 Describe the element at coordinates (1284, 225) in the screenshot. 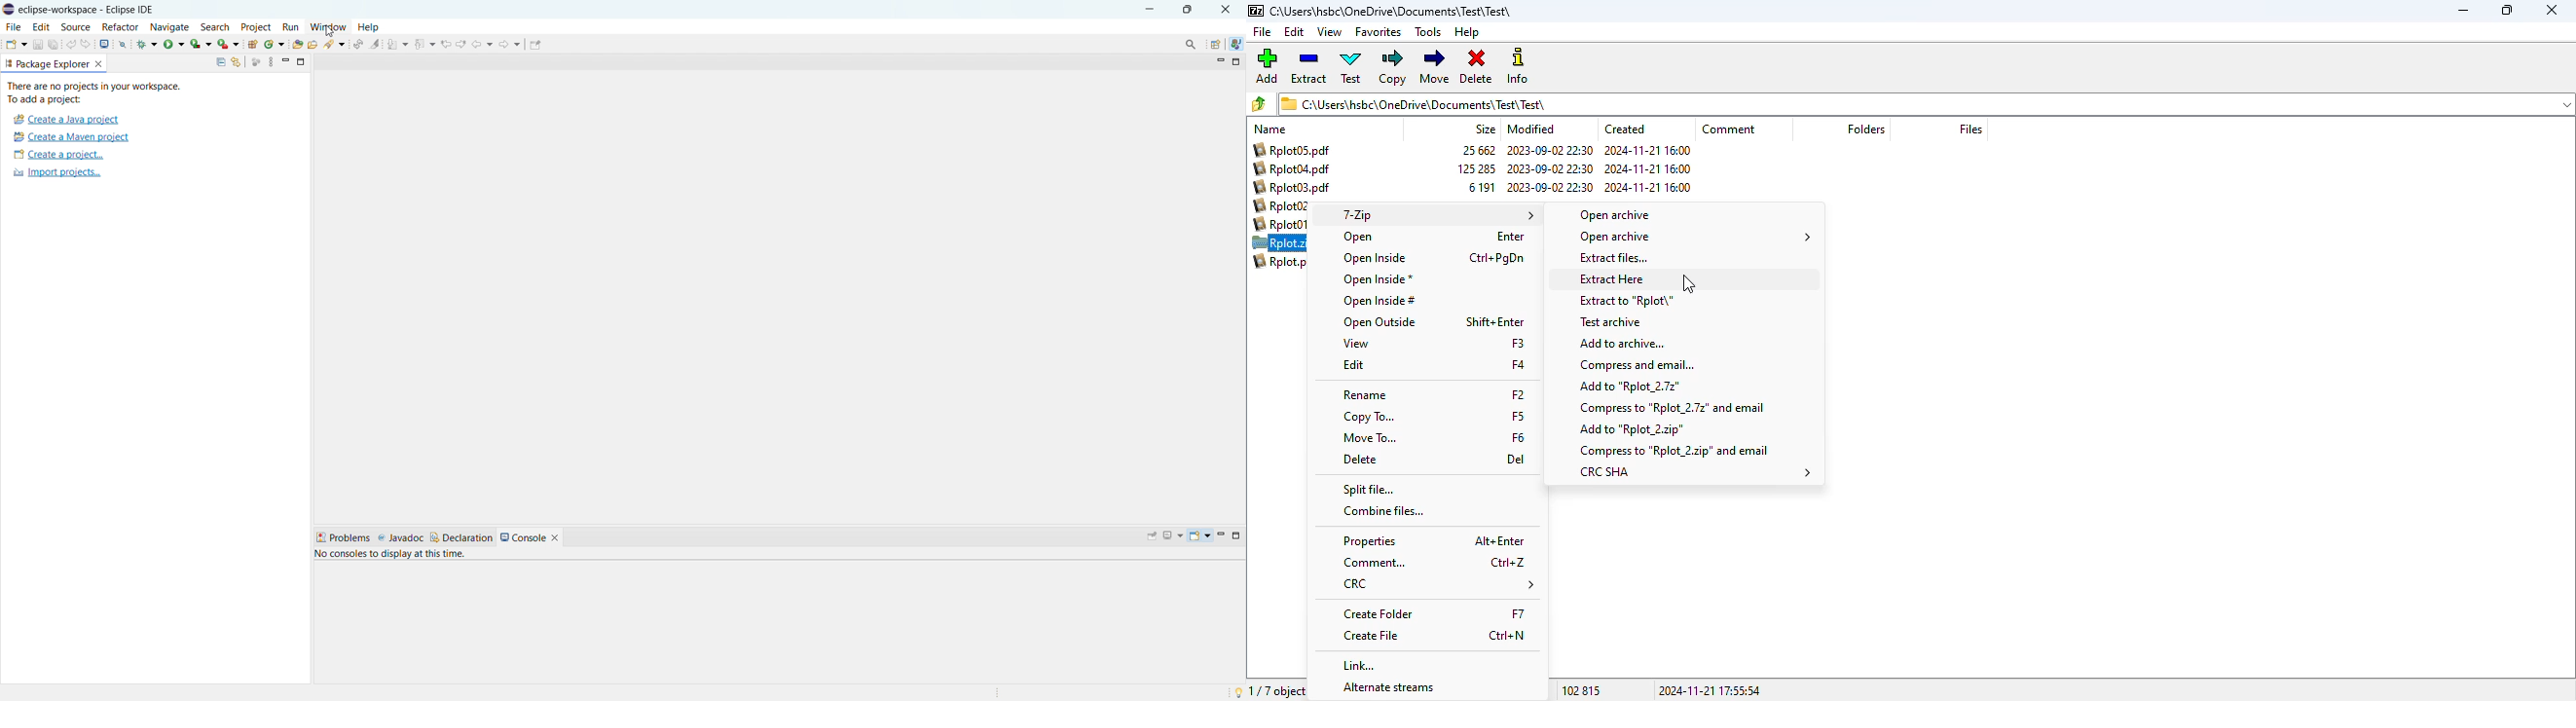

I see `Rplot01.pdf` at that location.